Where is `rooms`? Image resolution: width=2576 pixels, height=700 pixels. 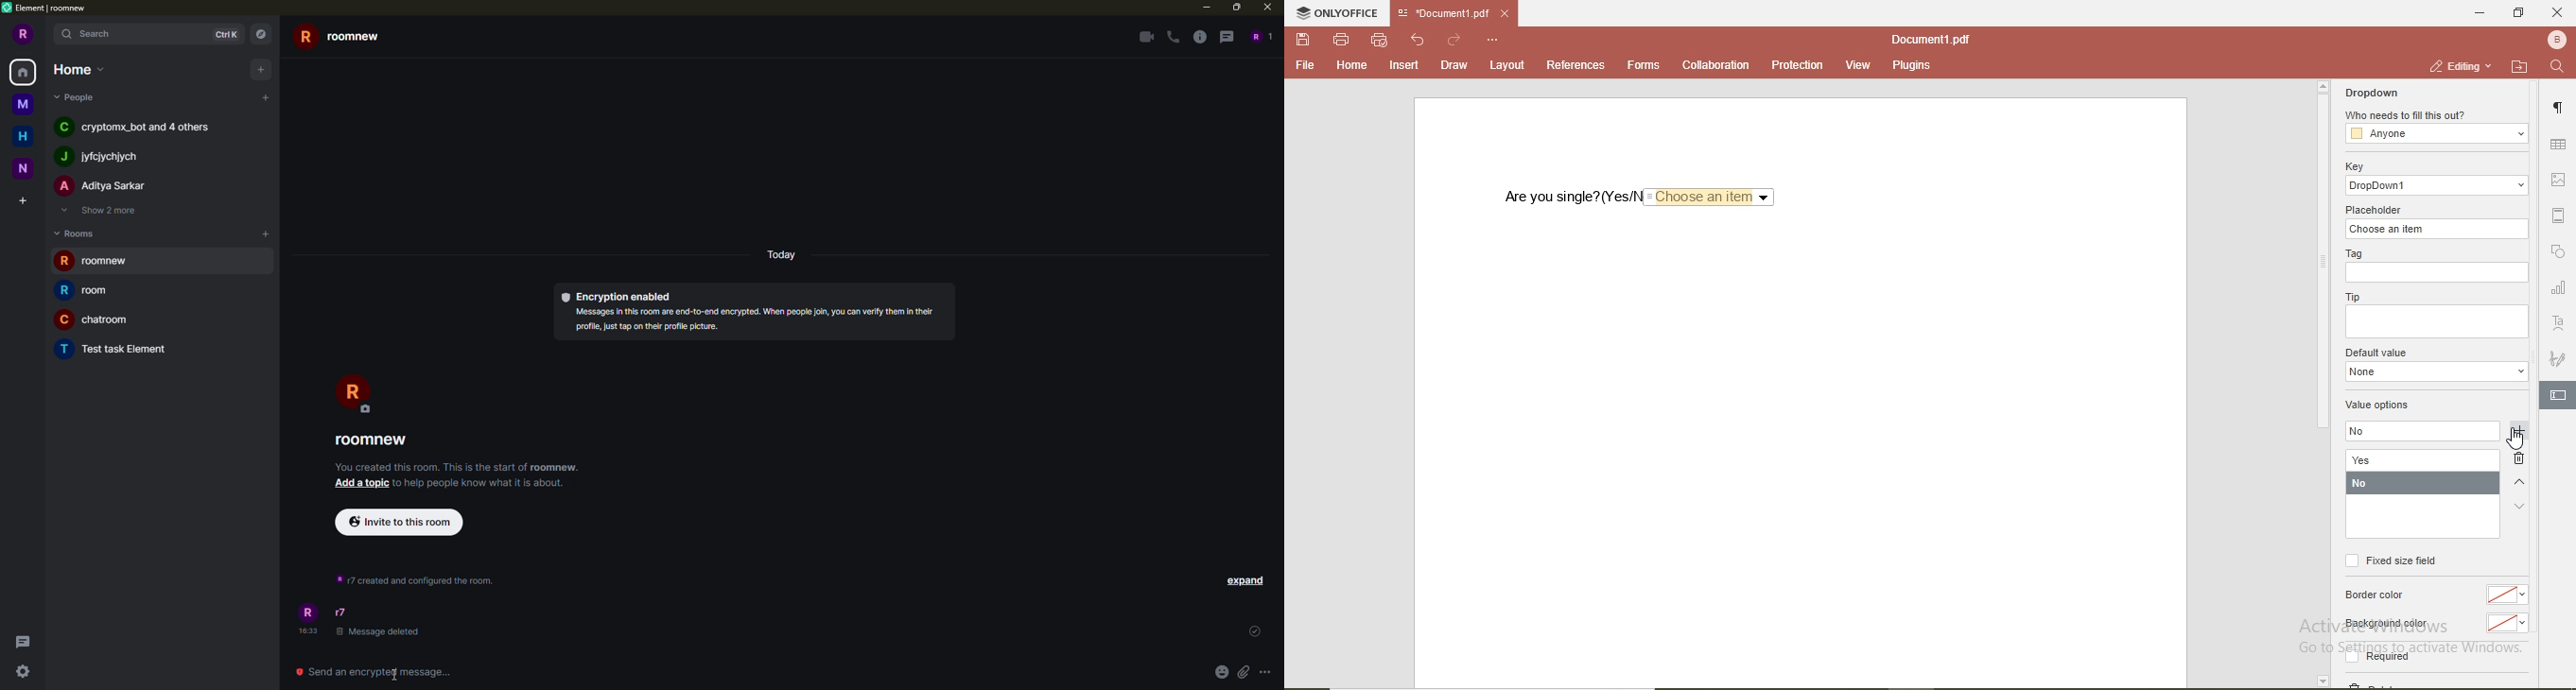 rooms is located at coordinates (74, 233).